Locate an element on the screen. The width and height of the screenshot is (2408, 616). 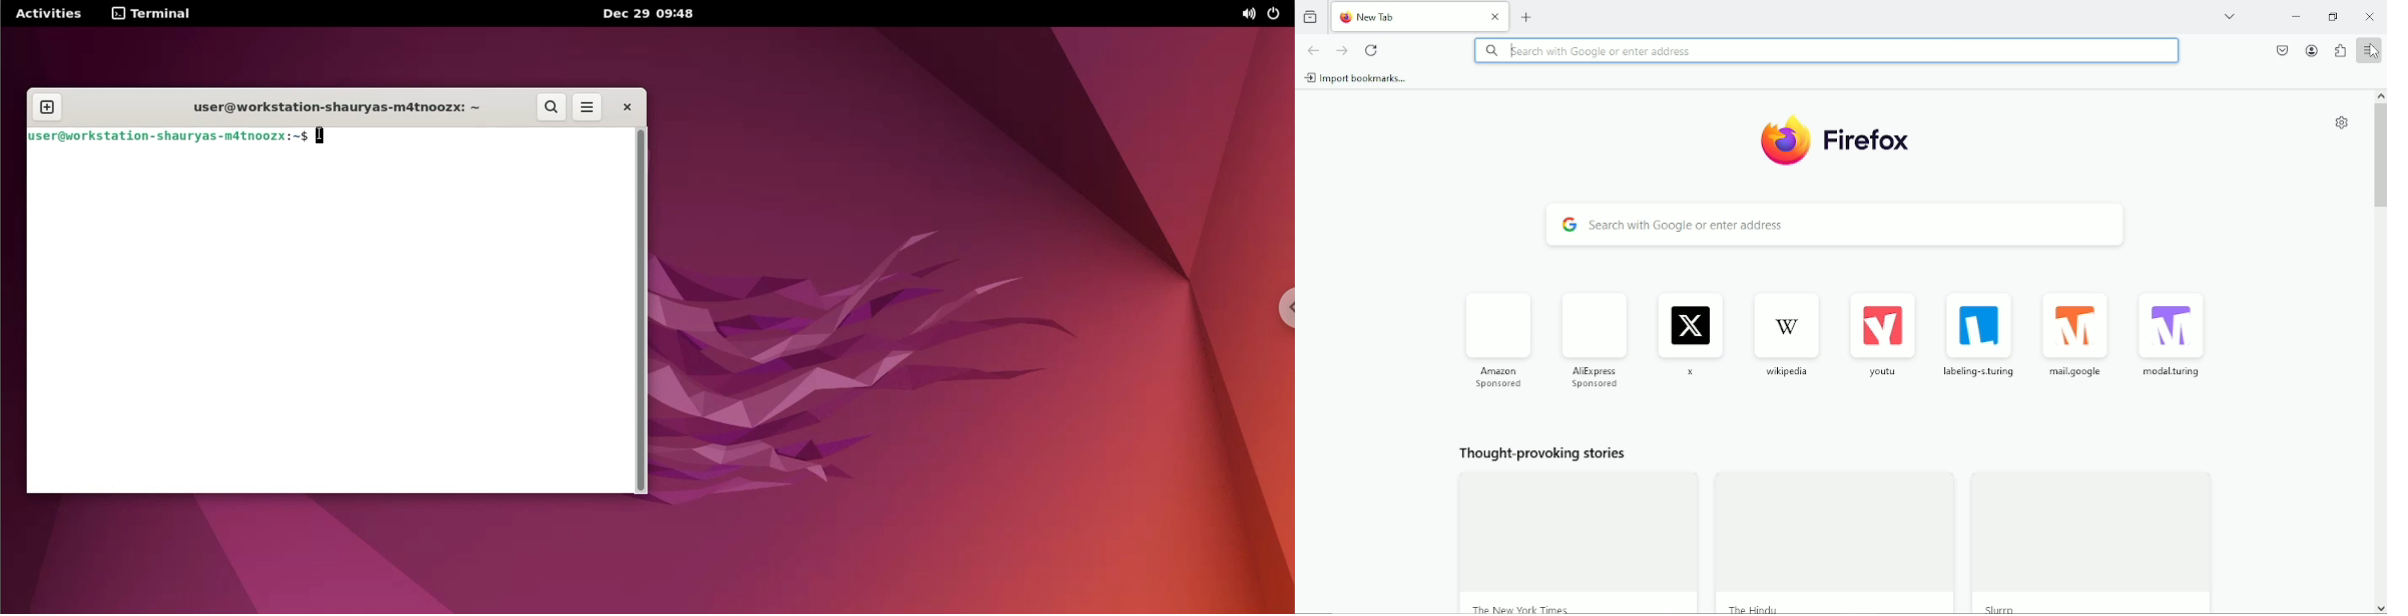
text cursor is located at coordinates (1509, 50).